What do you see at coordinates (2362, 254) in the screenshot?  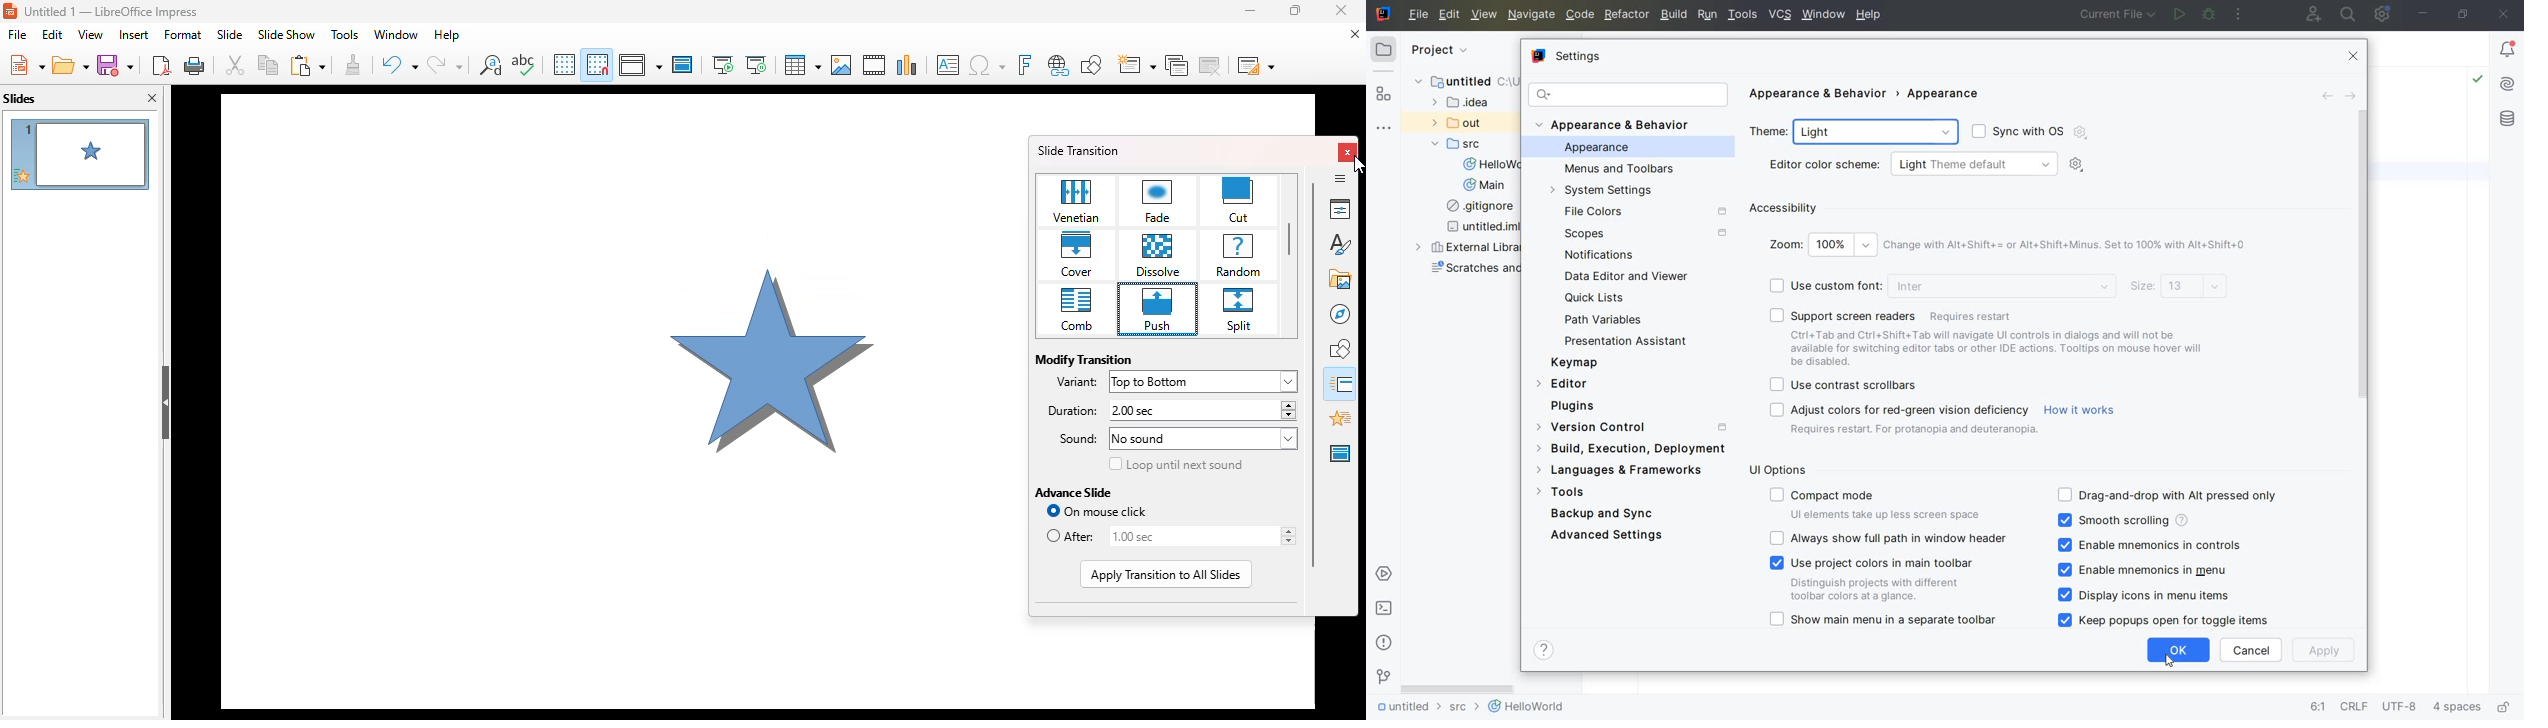 I see `scrollbar` at bounding box center [2362, 254].